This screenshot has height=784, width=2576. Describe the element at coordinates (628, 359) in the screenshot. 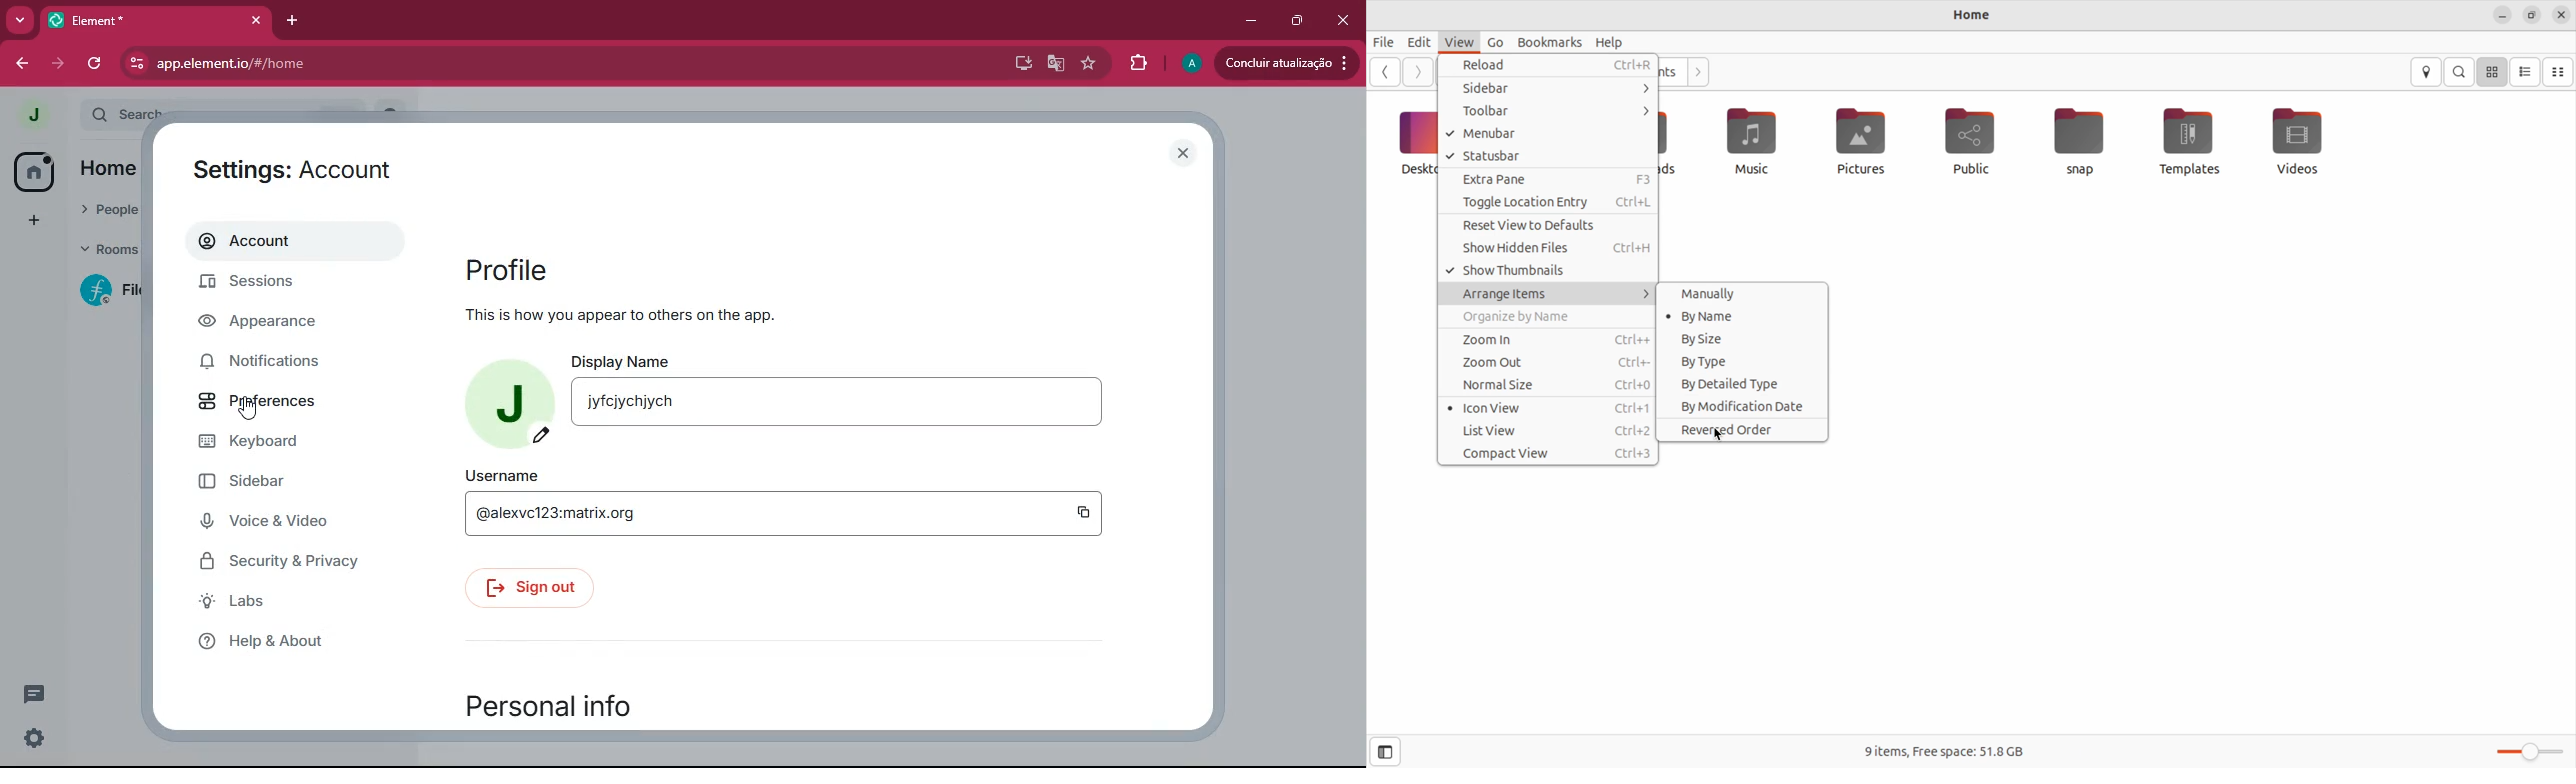

I see `display name` at that location.